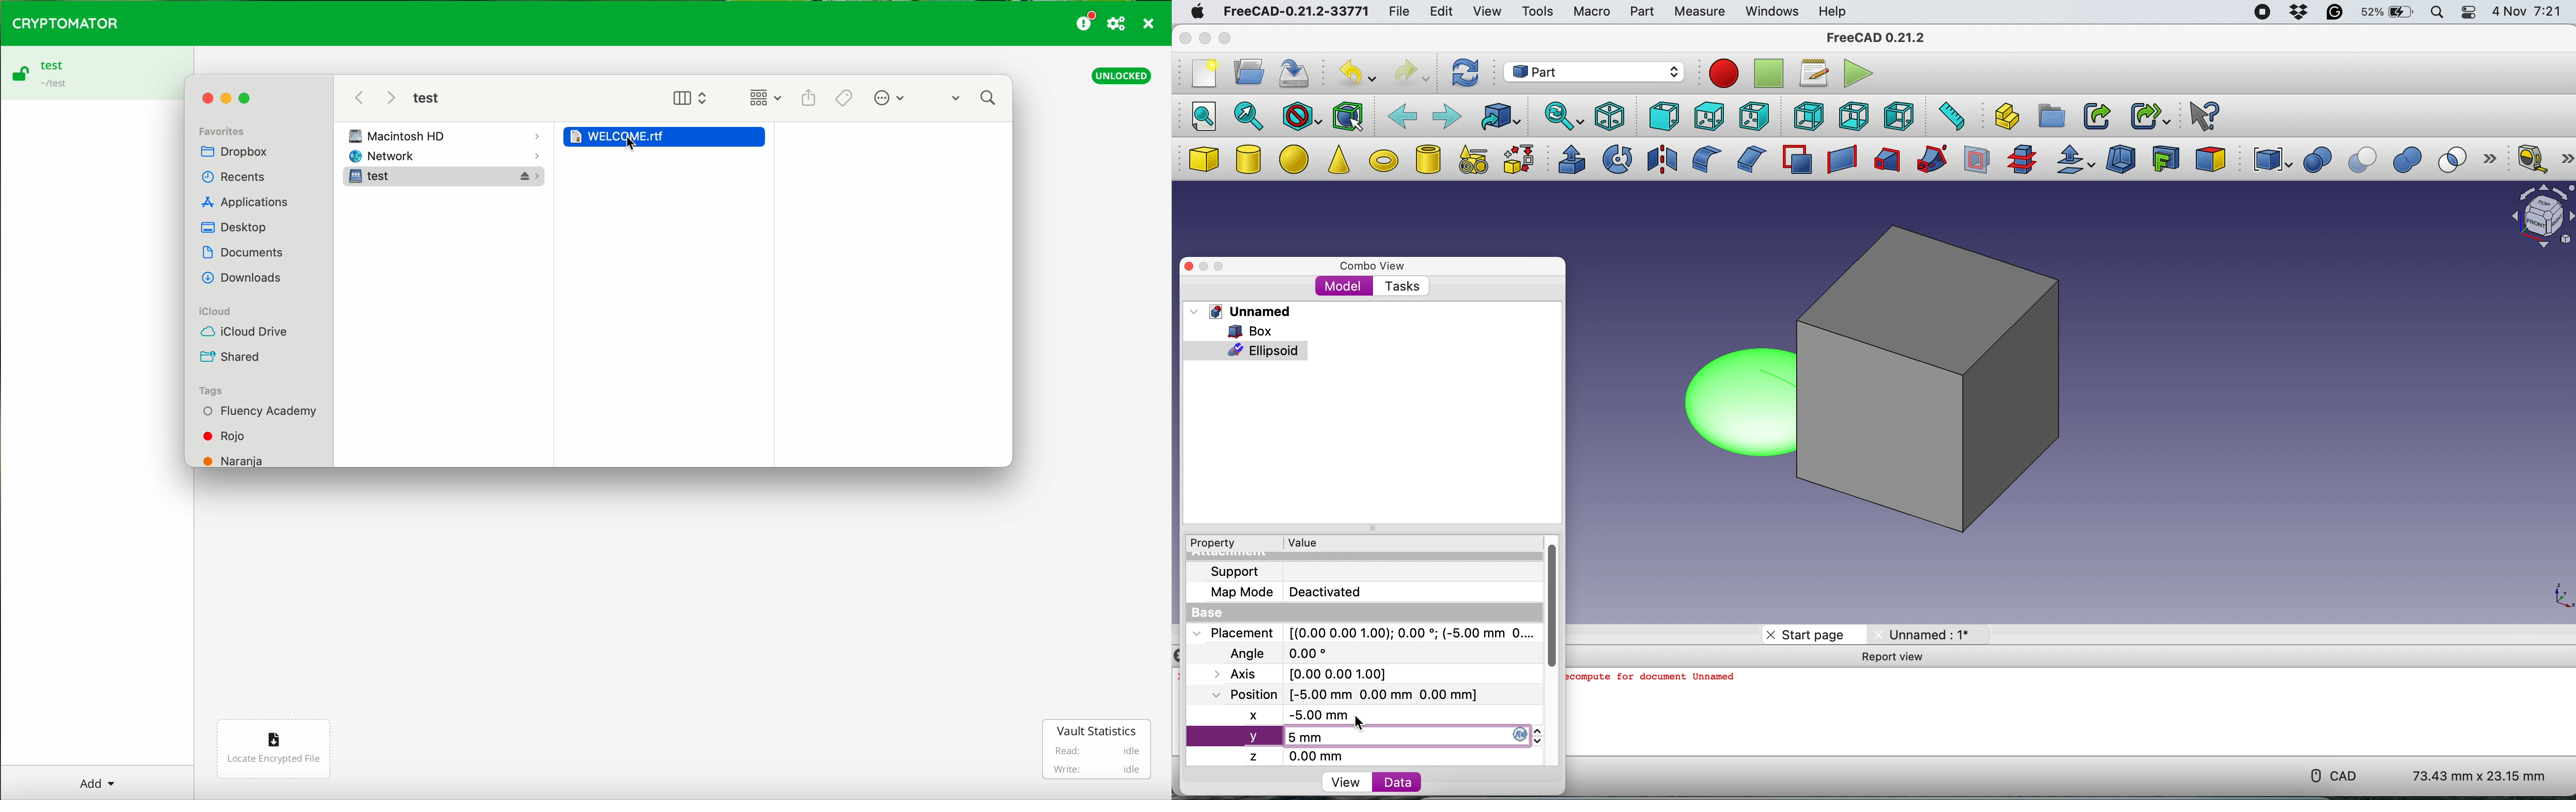 The width and height of the screenshot is (2576, 812). I want to click on revolve, so click(1618, 158).